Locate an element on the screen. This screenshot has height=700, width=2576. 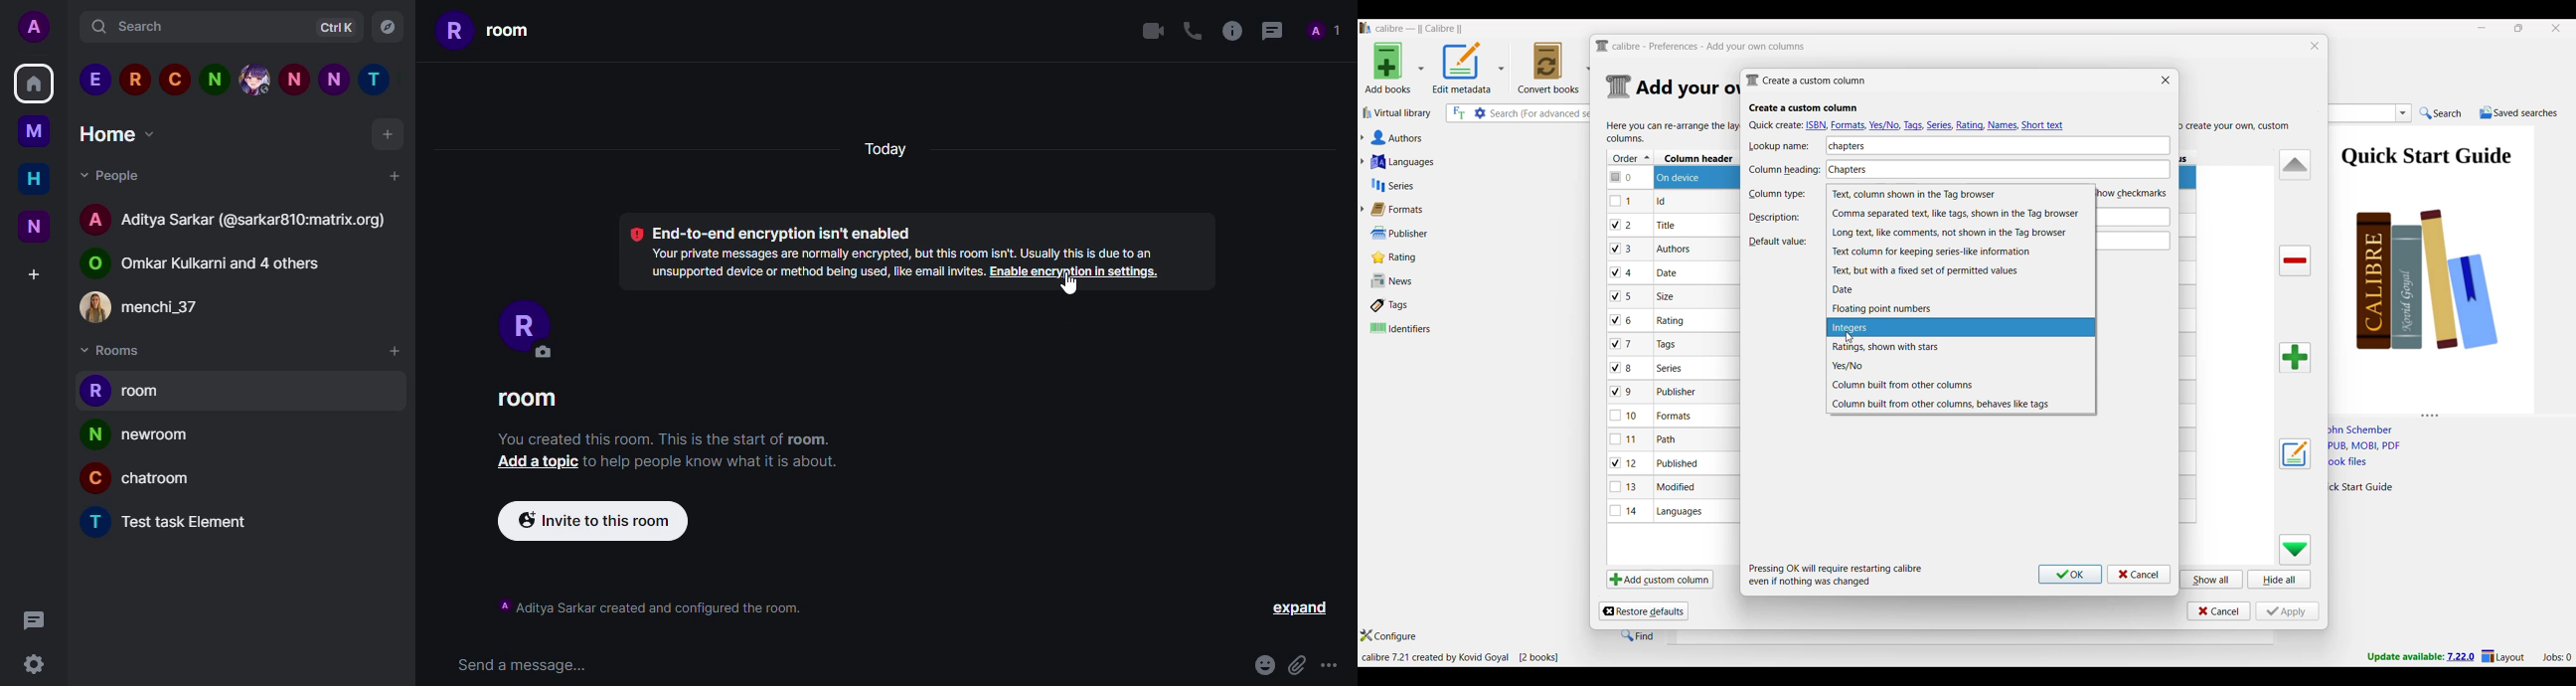
invite to this room is located at coordinates (595, 521).